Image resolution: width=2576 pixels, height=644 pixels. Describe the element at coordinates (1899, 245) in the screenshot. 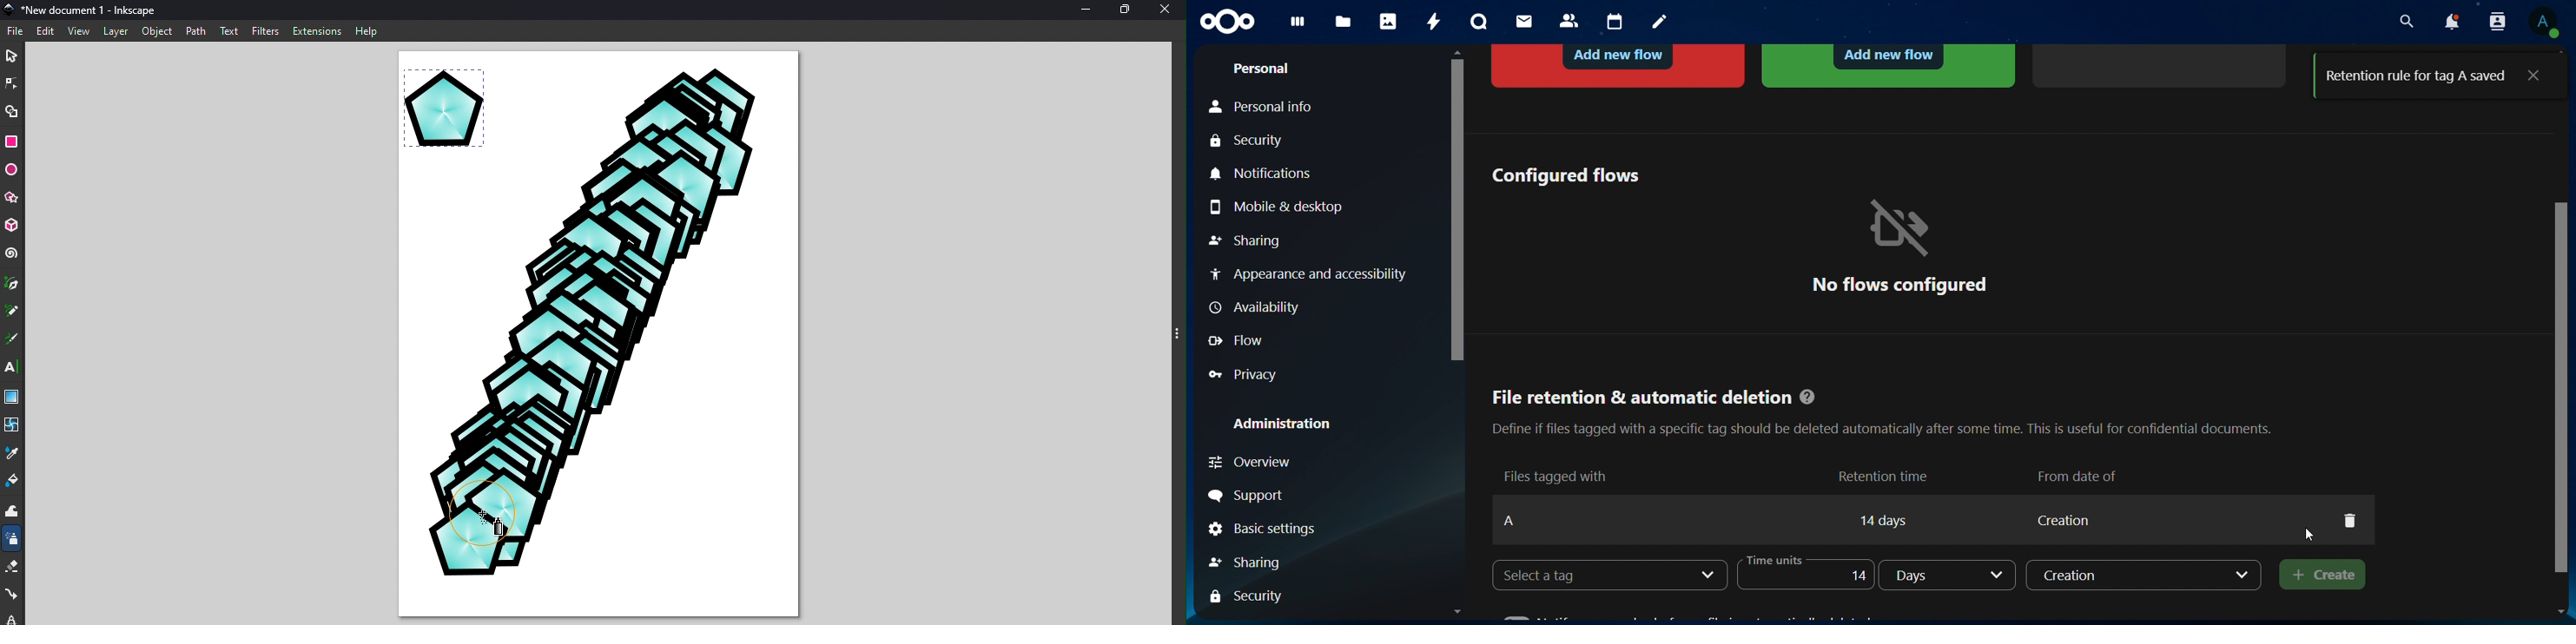

I see `no flows configured` at that location.